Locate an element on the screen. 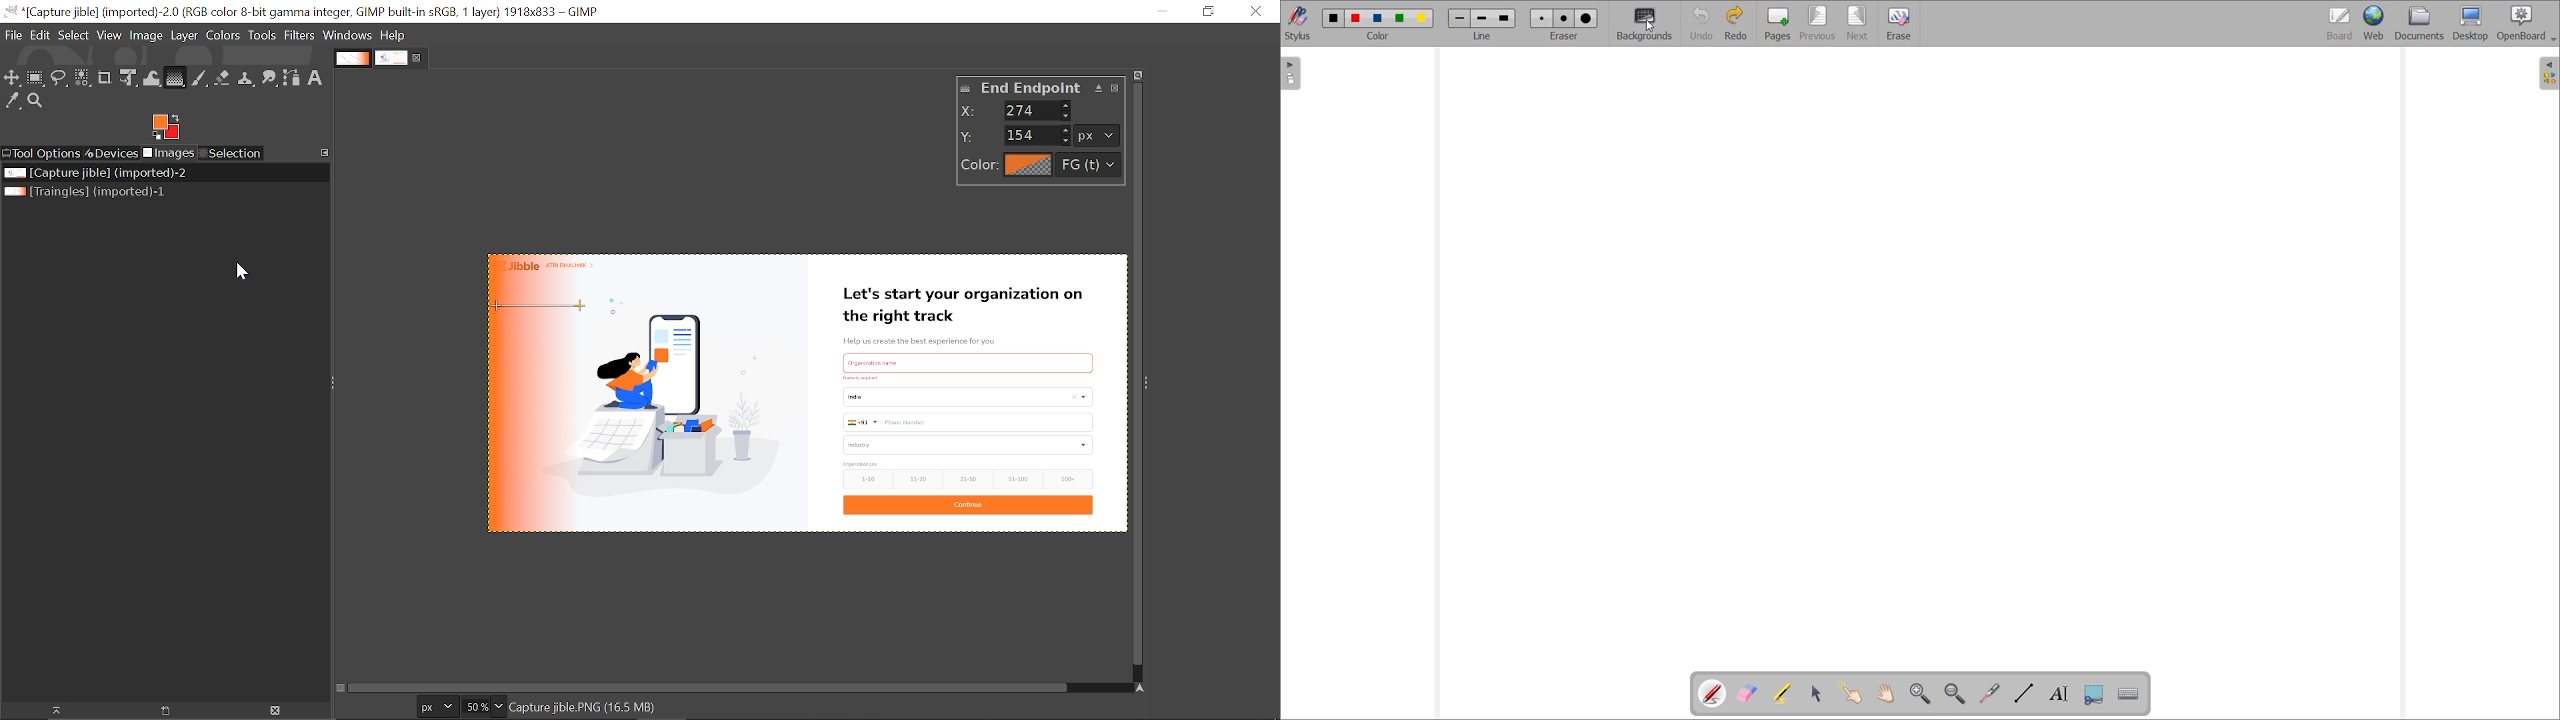 Image resolution: width=2576 pixels, height=728 pixels. Show desktop is located at coordinates (2471, 23).